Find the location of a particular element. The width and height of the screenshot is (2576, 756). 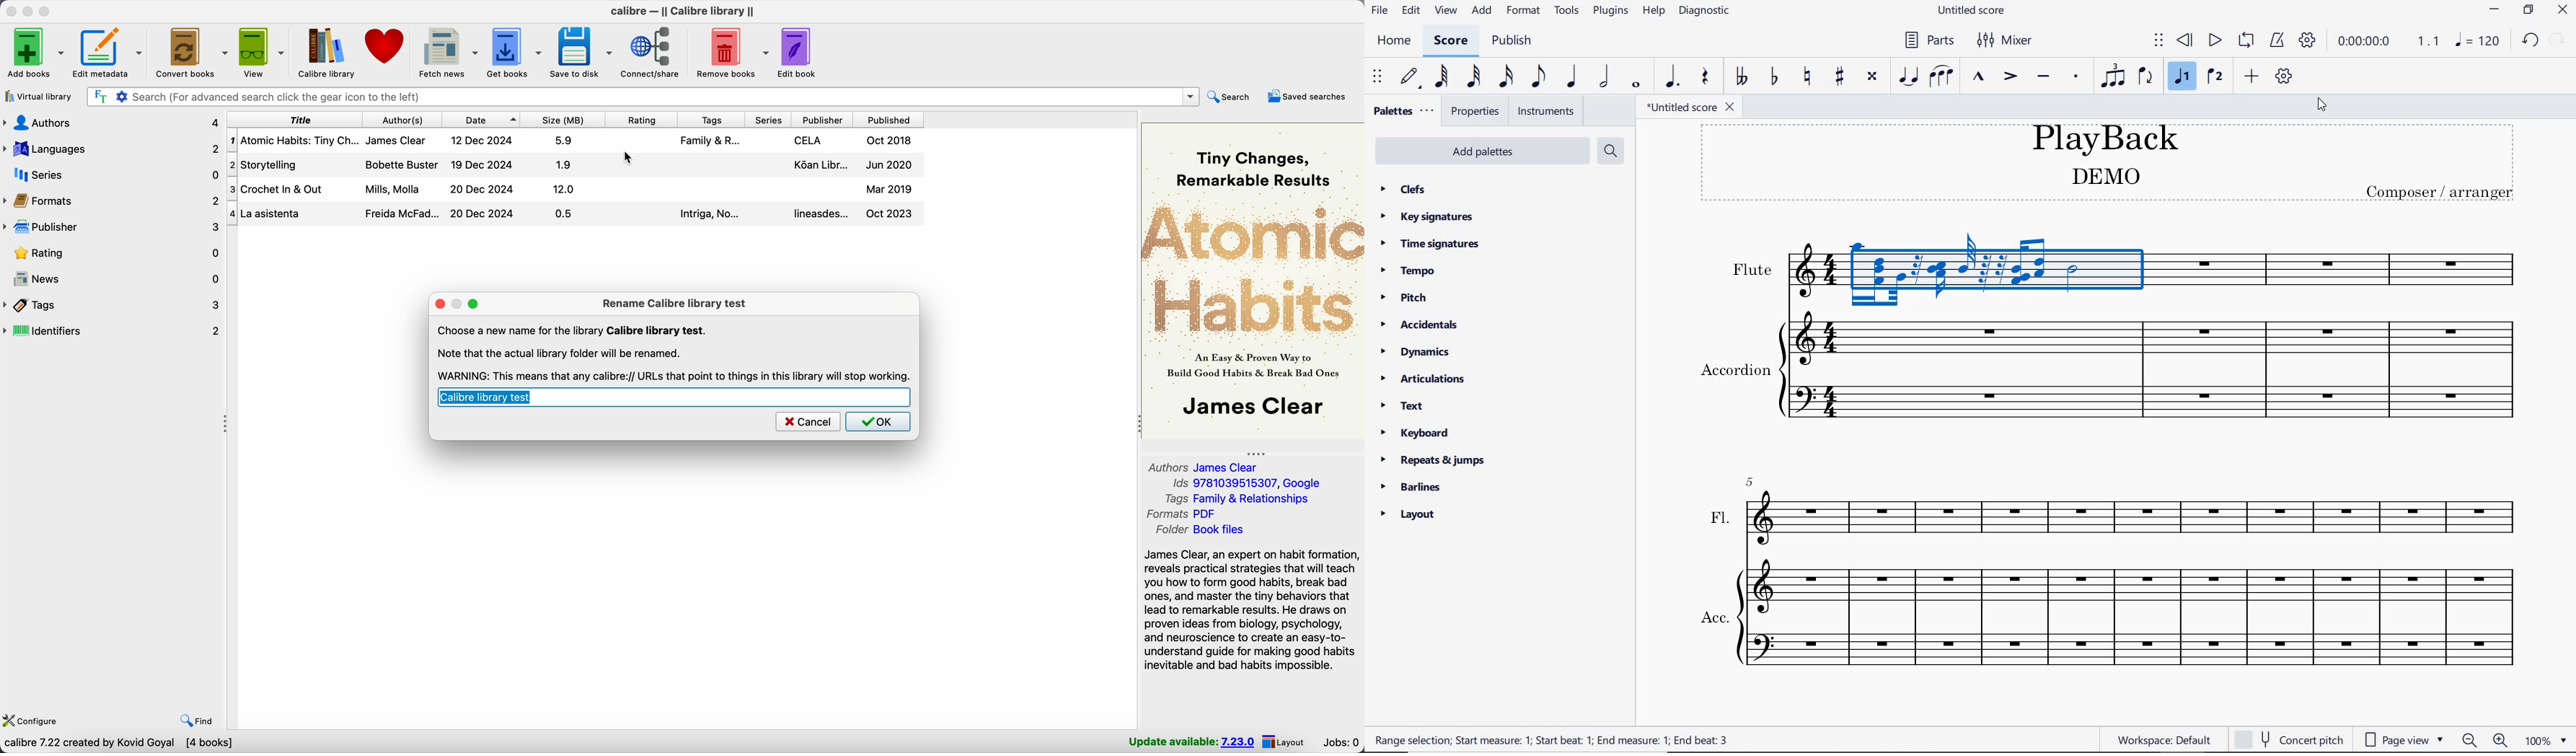

add is located at coordinates (2251, 76).